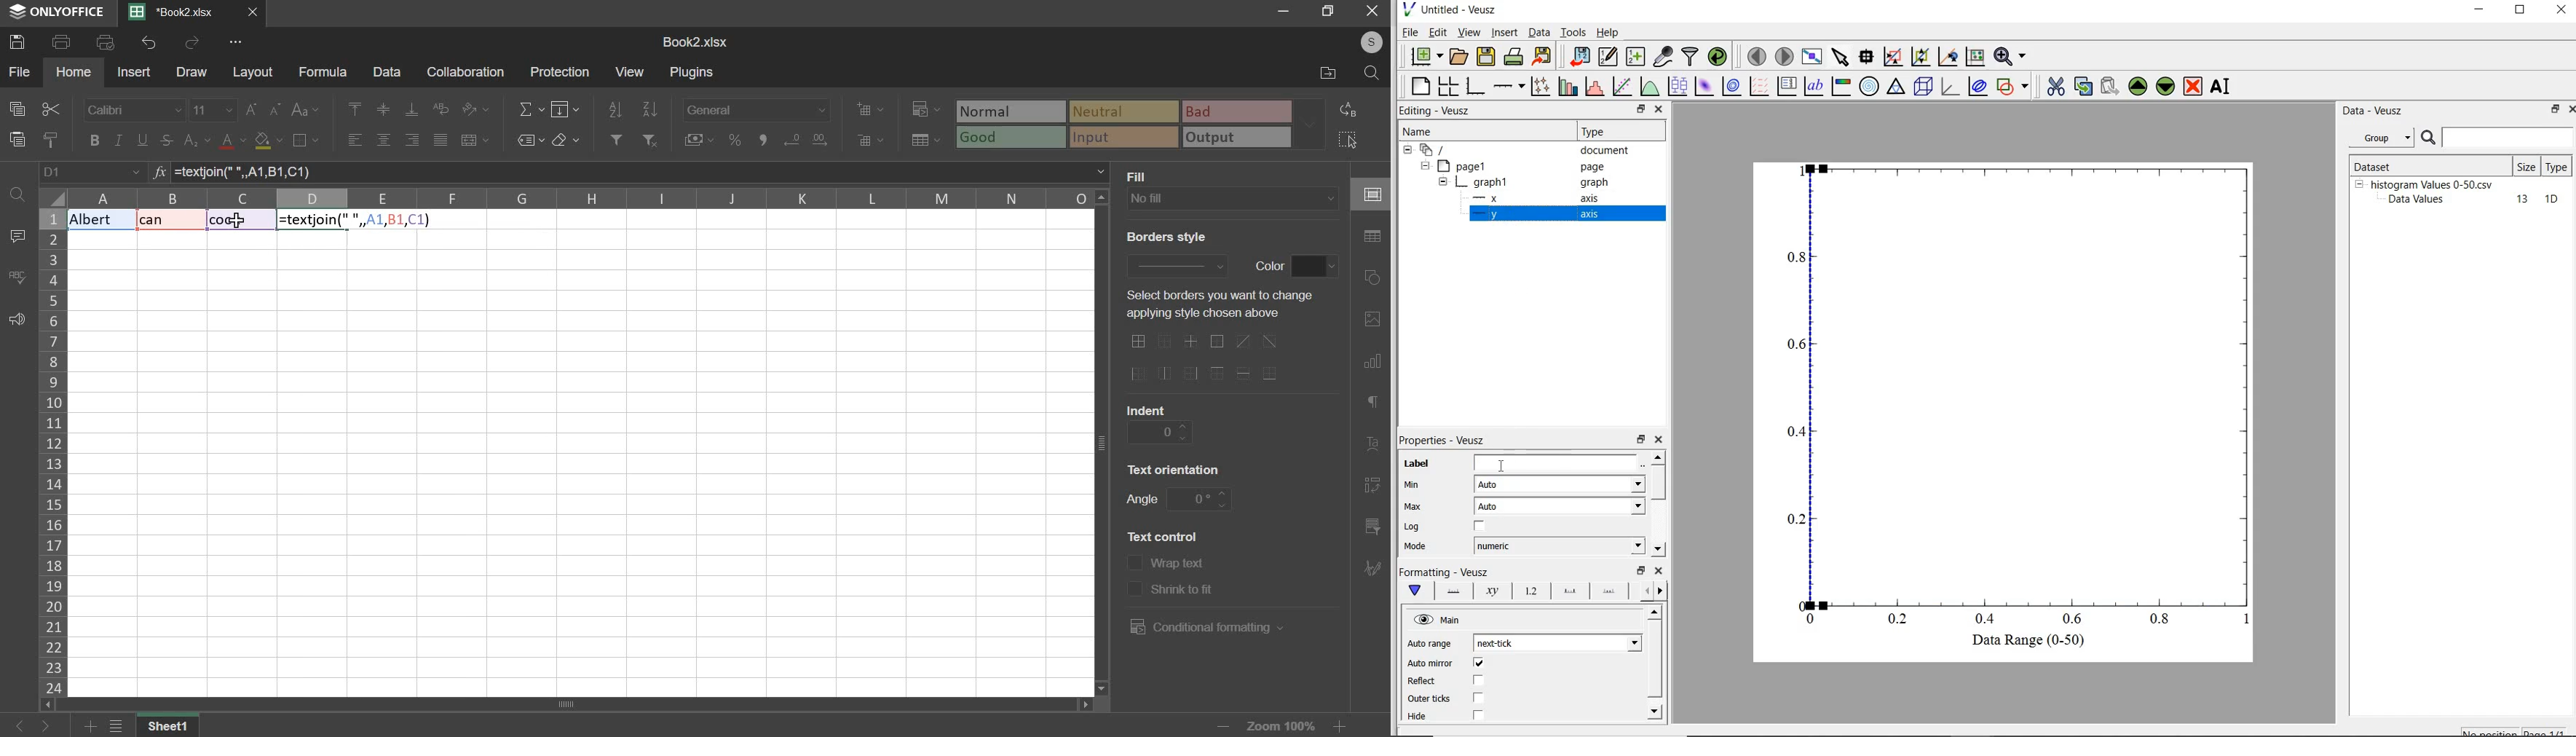 The height and width of the screenshot is (756, 2576). I want to click on border, so click(305, 139).